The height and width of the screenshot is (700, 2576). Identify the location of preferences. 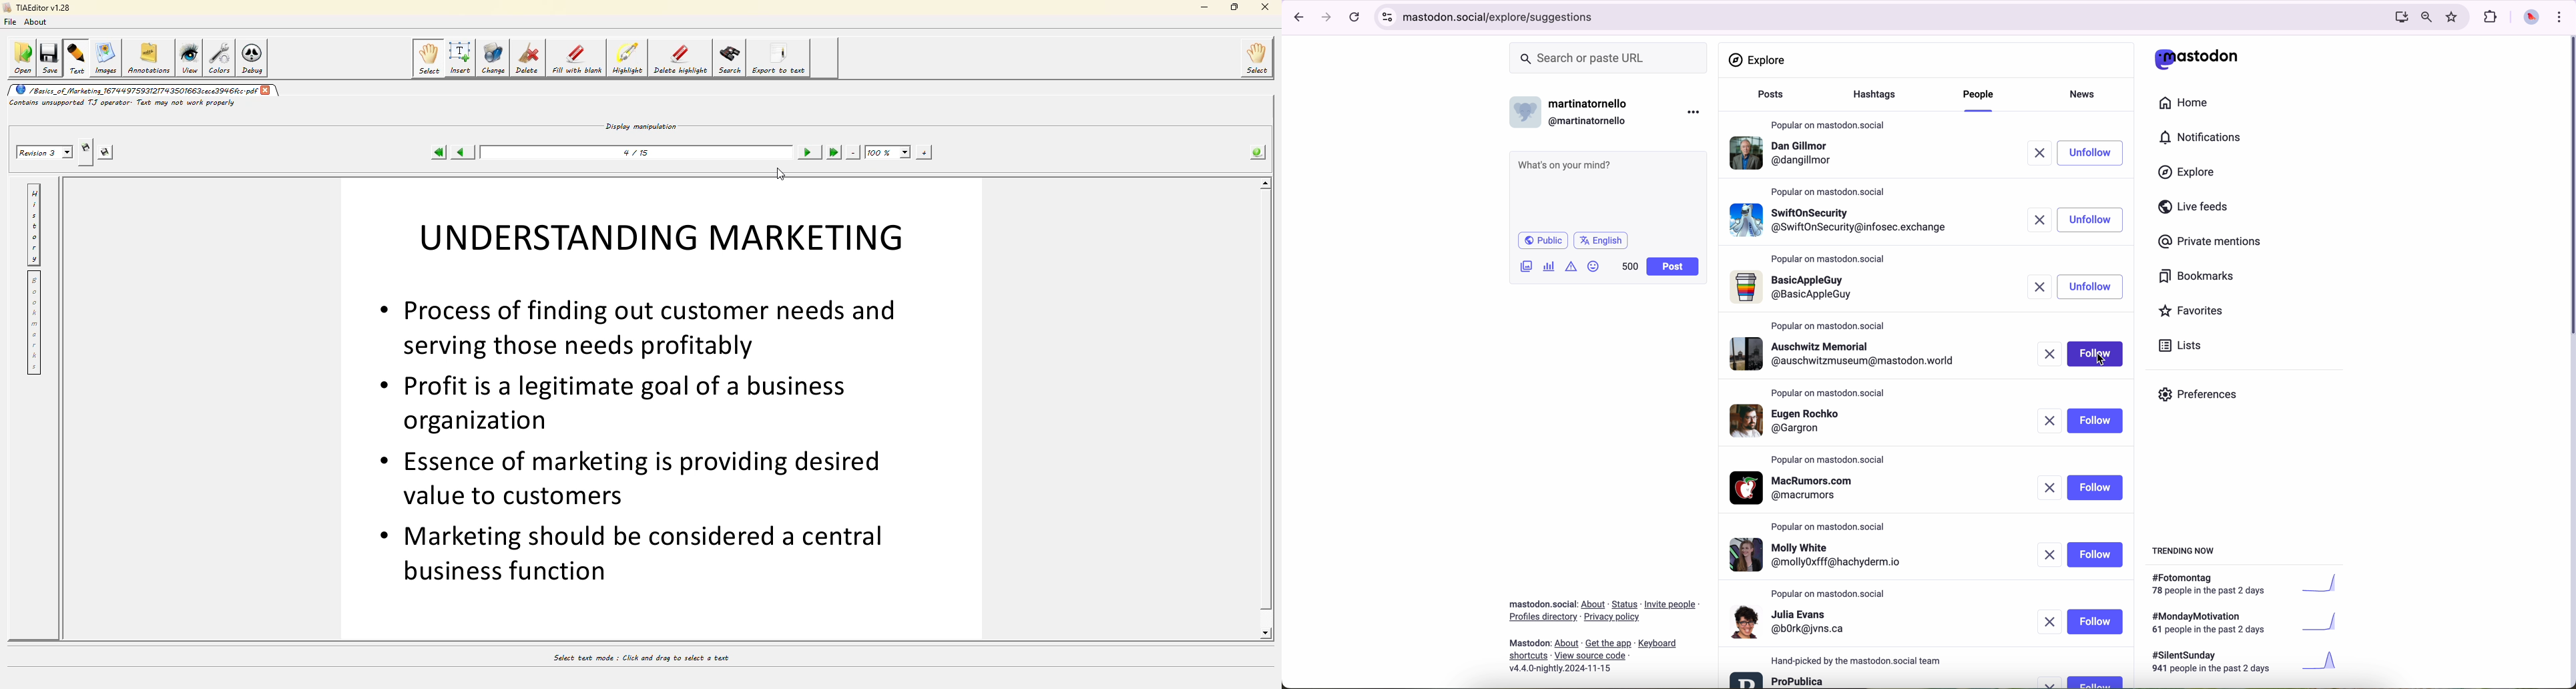
(2206, 398).